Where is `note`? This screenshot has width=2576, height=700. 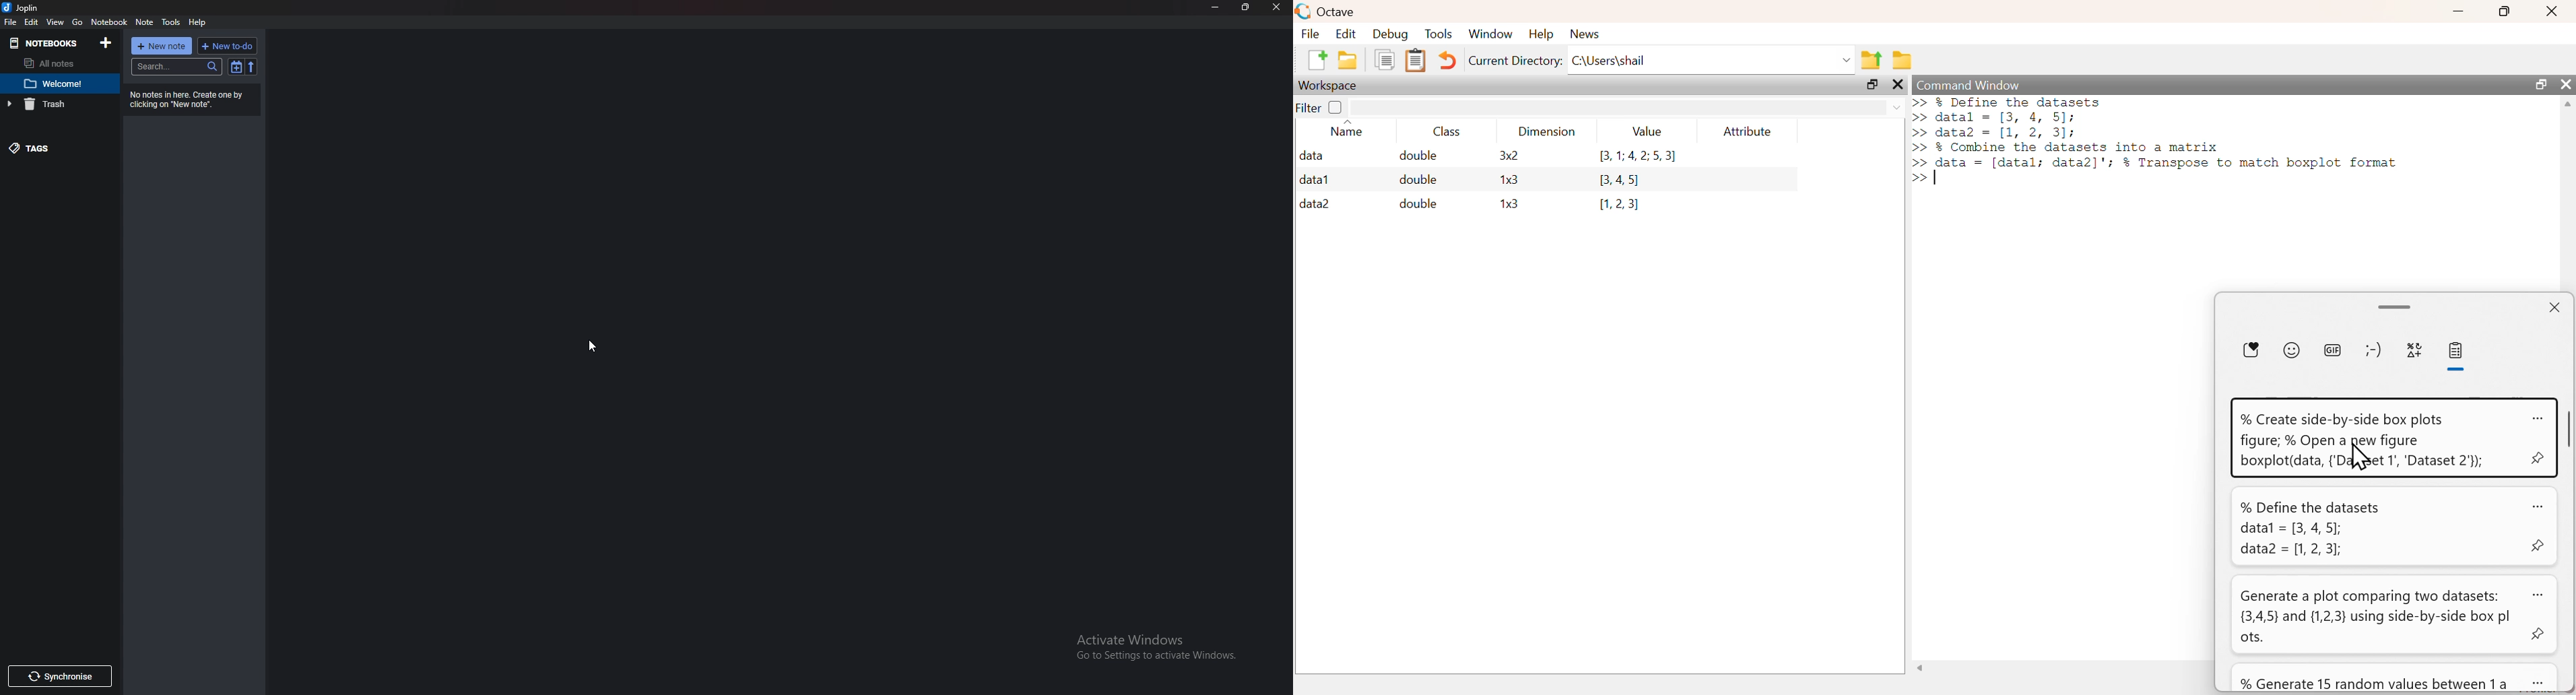
note is located at coordinates (145, 22).